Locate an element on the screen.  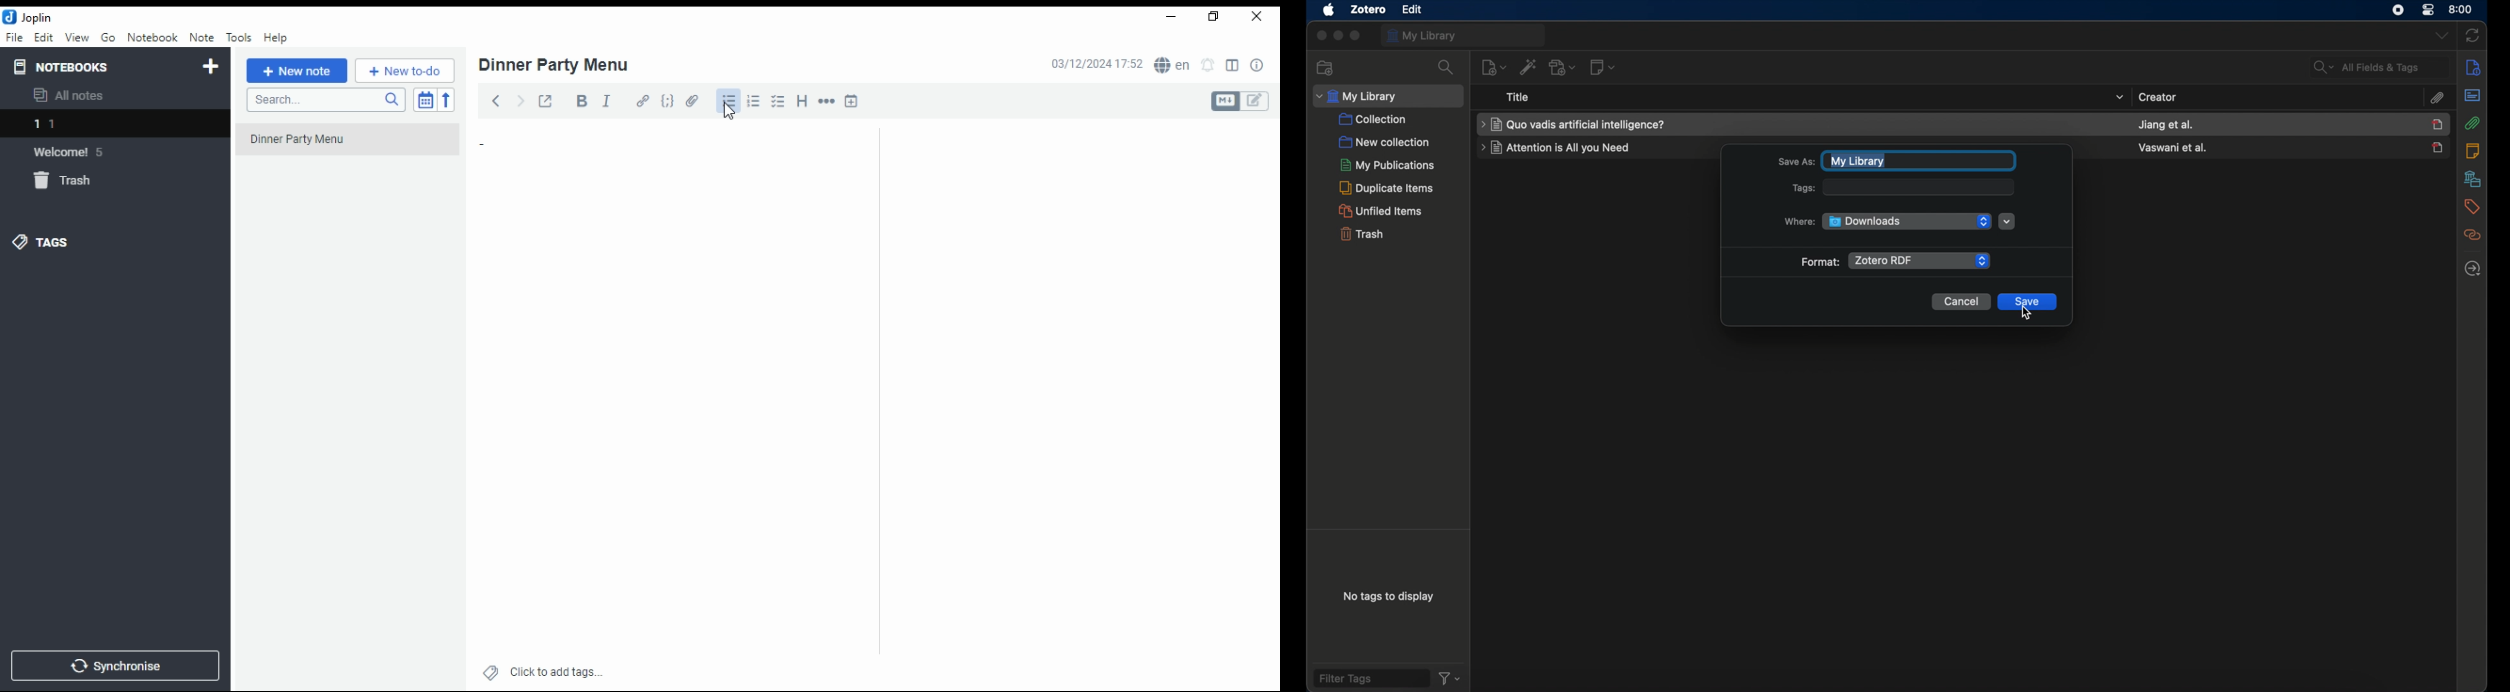
new note is located at coordinates (1602, 67).